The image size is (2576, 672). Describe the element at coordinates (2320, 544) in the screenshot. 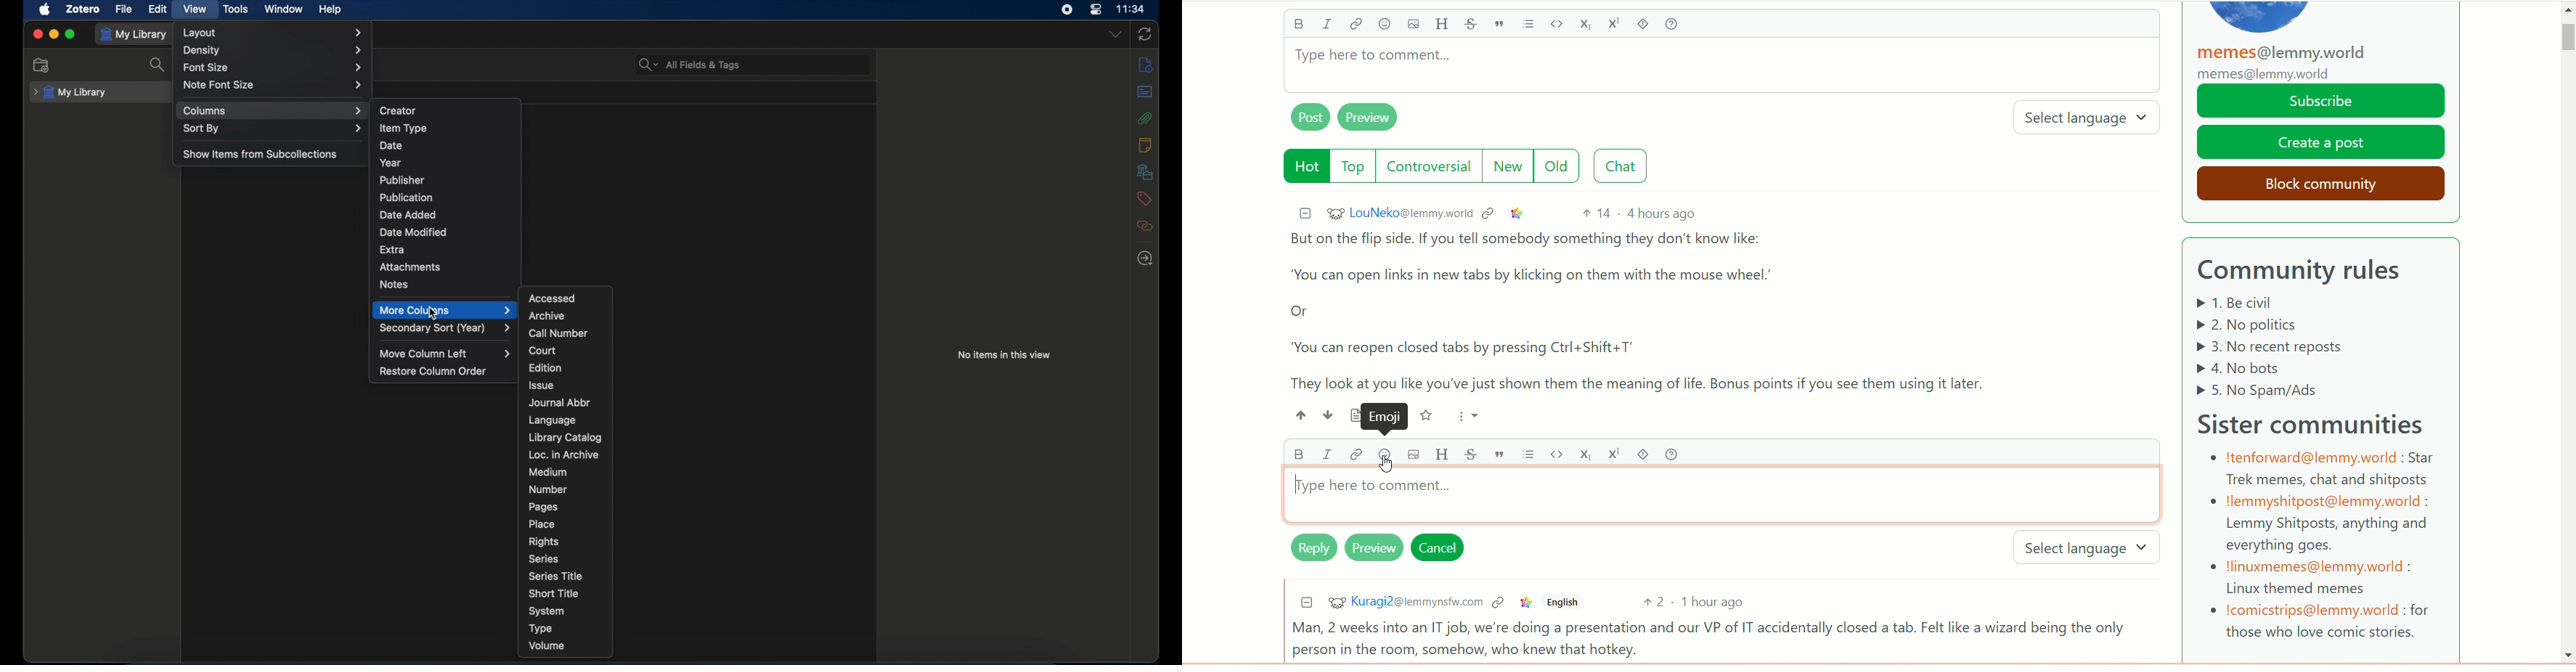

I see `sister communities details` at that location.